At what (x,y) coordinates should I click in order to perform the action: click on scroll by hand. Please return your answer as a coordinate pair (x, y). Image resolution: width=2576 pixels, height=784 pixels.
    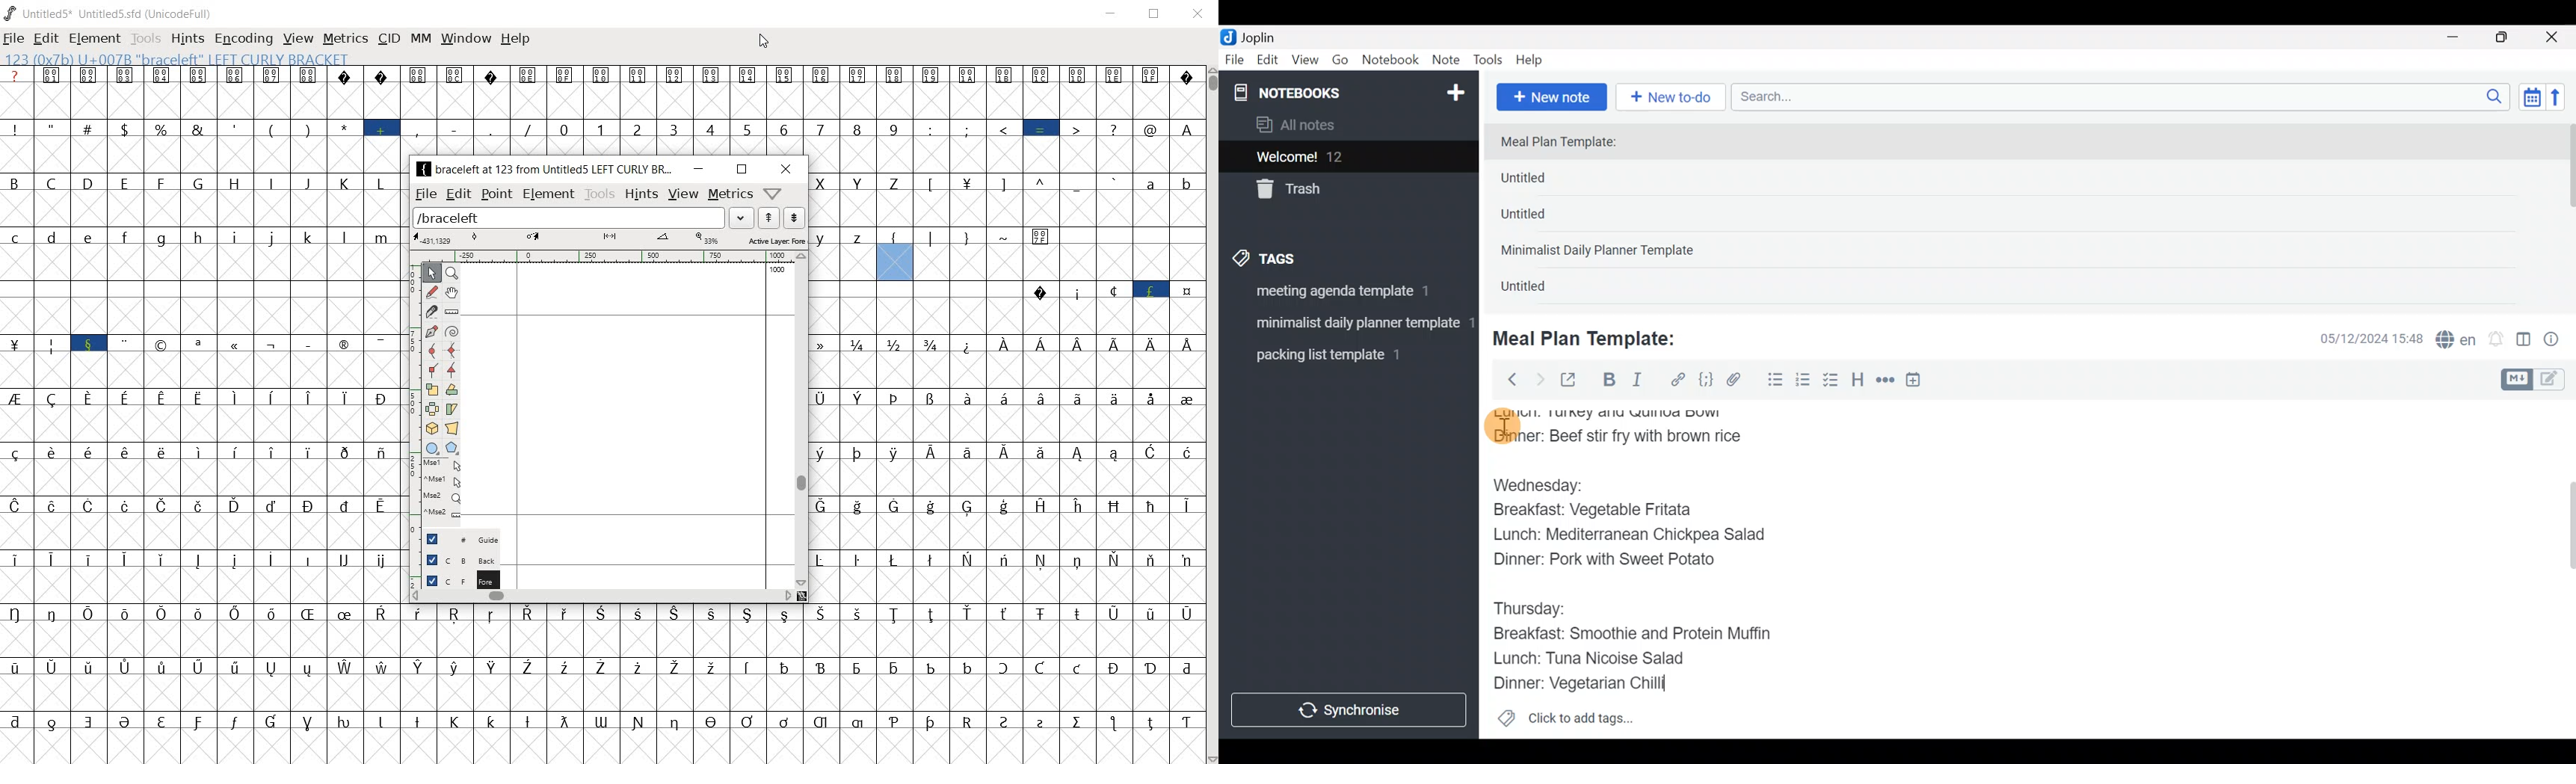
    Looking at the image, I should click on (452, 293).